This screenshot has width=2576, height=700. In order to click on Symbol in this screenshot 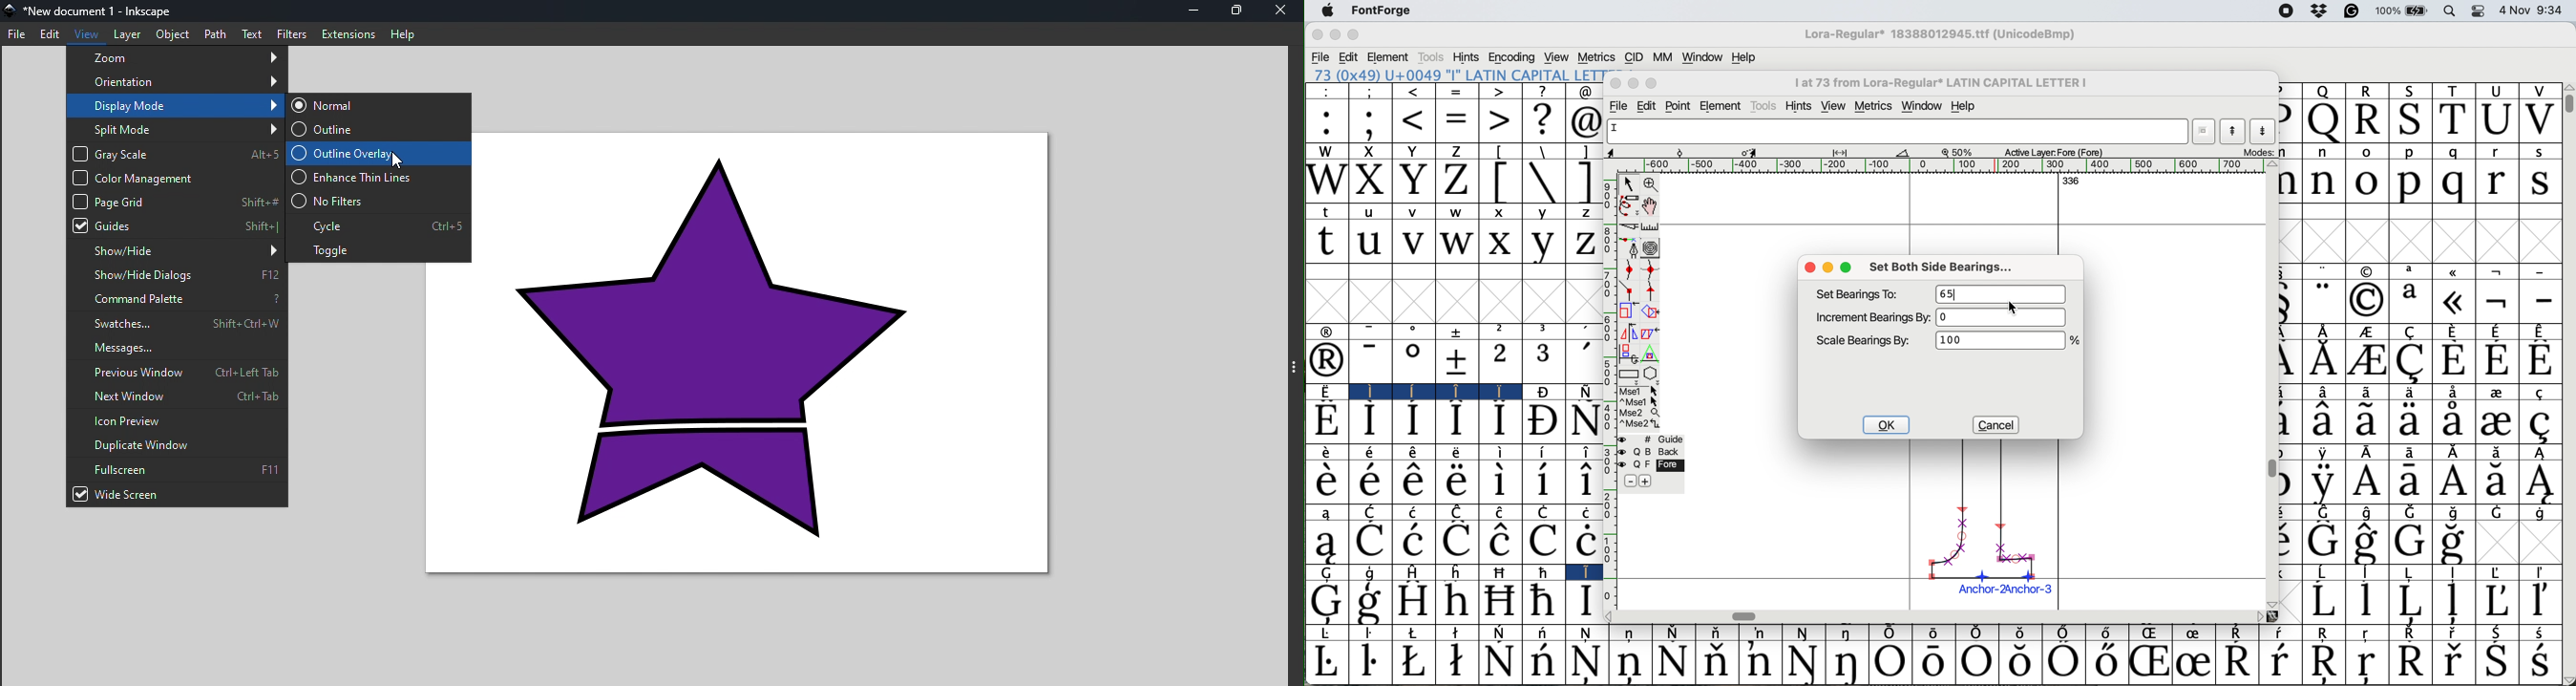, I will do `click(1500, 482)`.